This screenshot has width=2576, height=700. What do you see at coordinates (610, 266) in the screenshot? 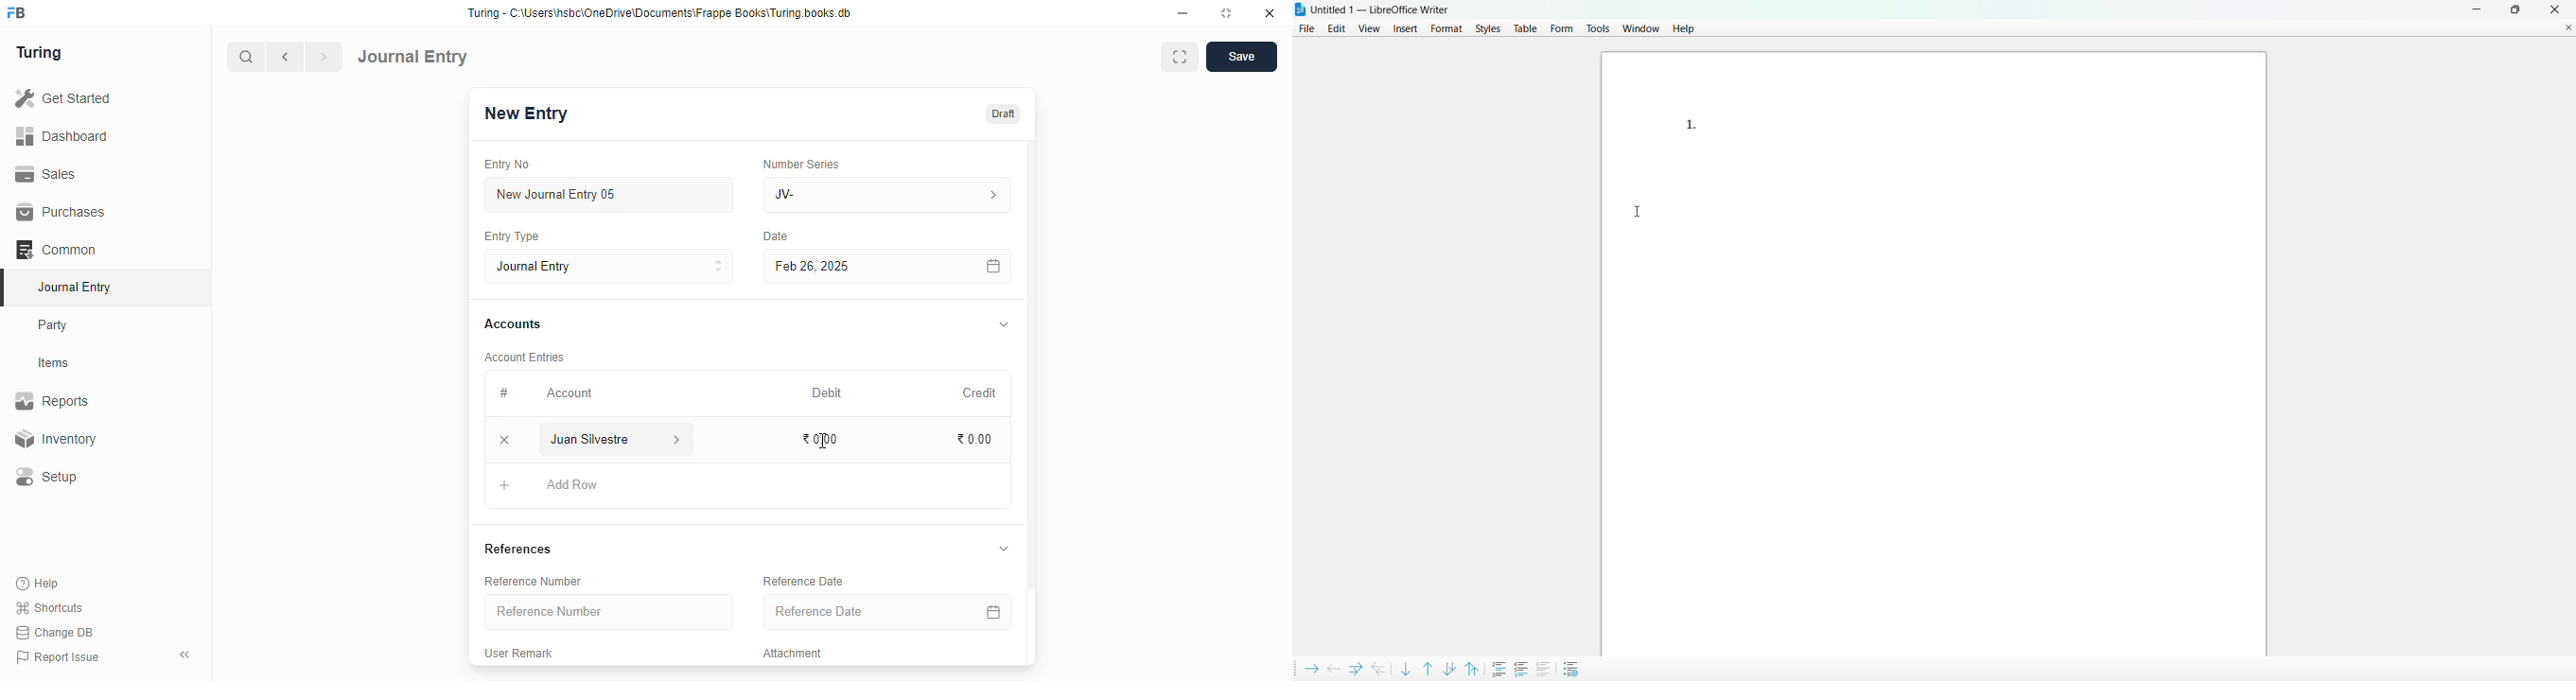
I see `journal entry` at bounding box center [610, 266].